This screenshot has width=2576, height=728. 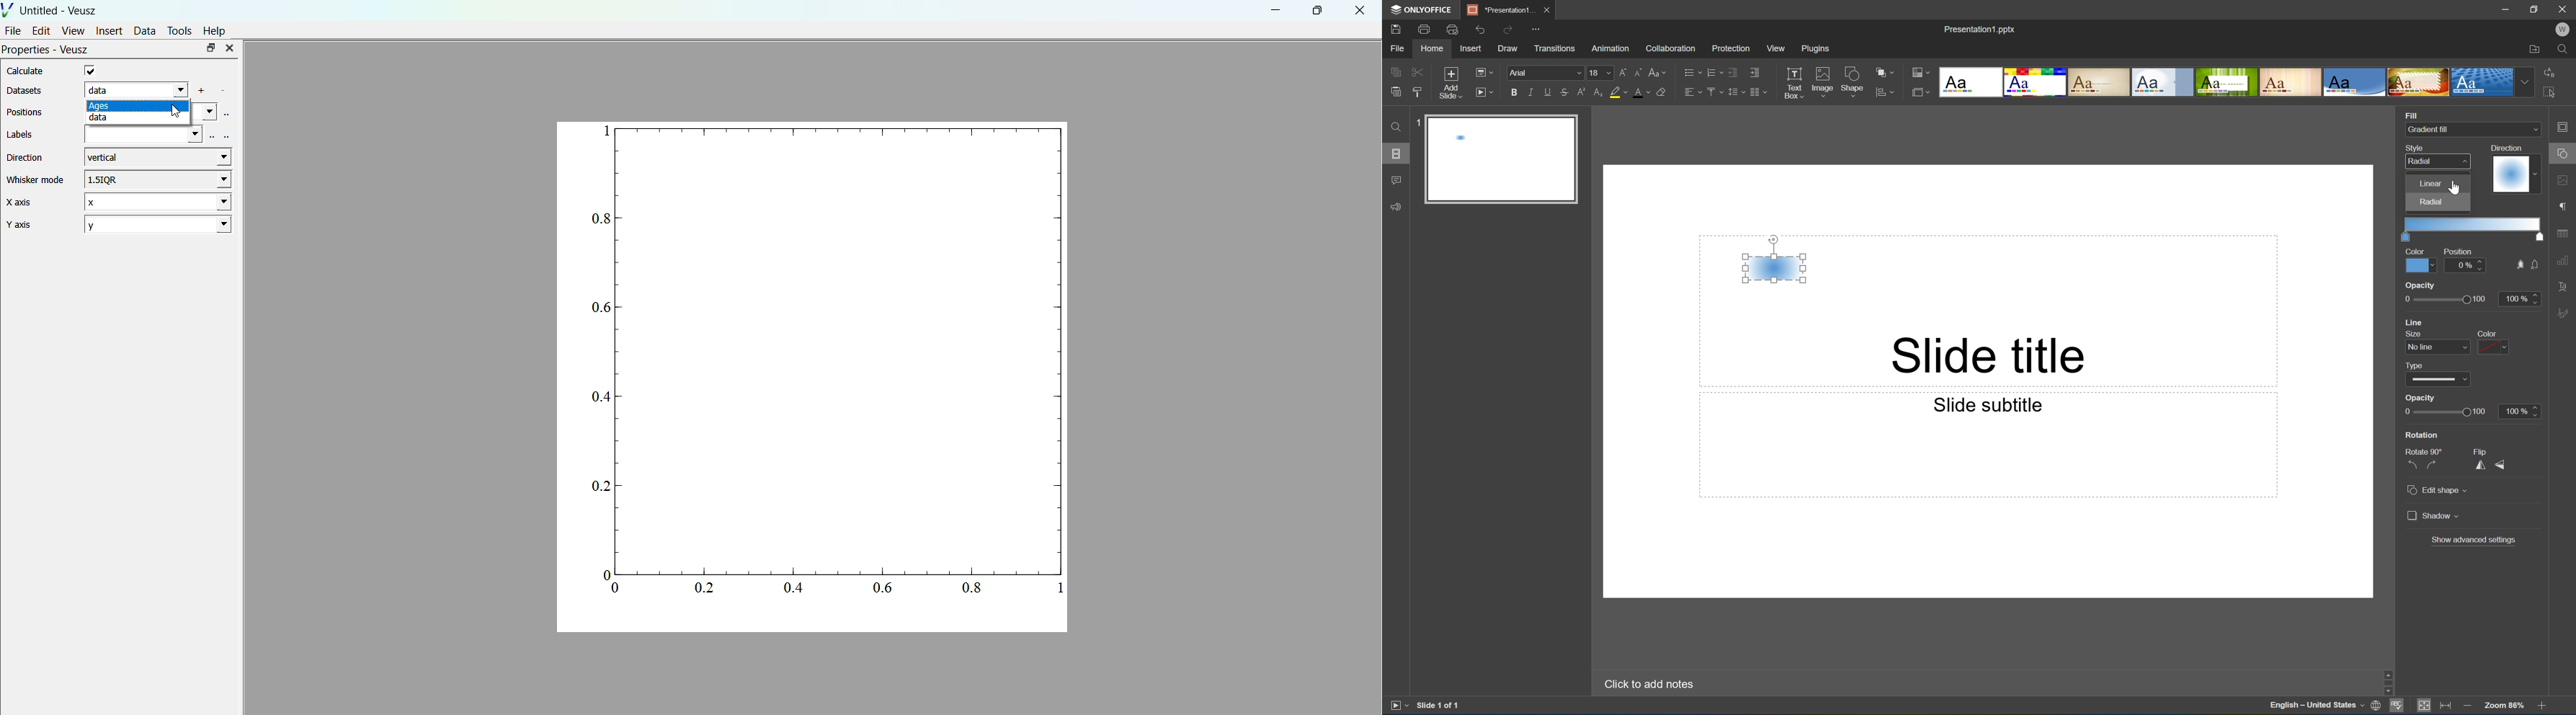 I want to click on 100%, so click(x=2520, y=410).